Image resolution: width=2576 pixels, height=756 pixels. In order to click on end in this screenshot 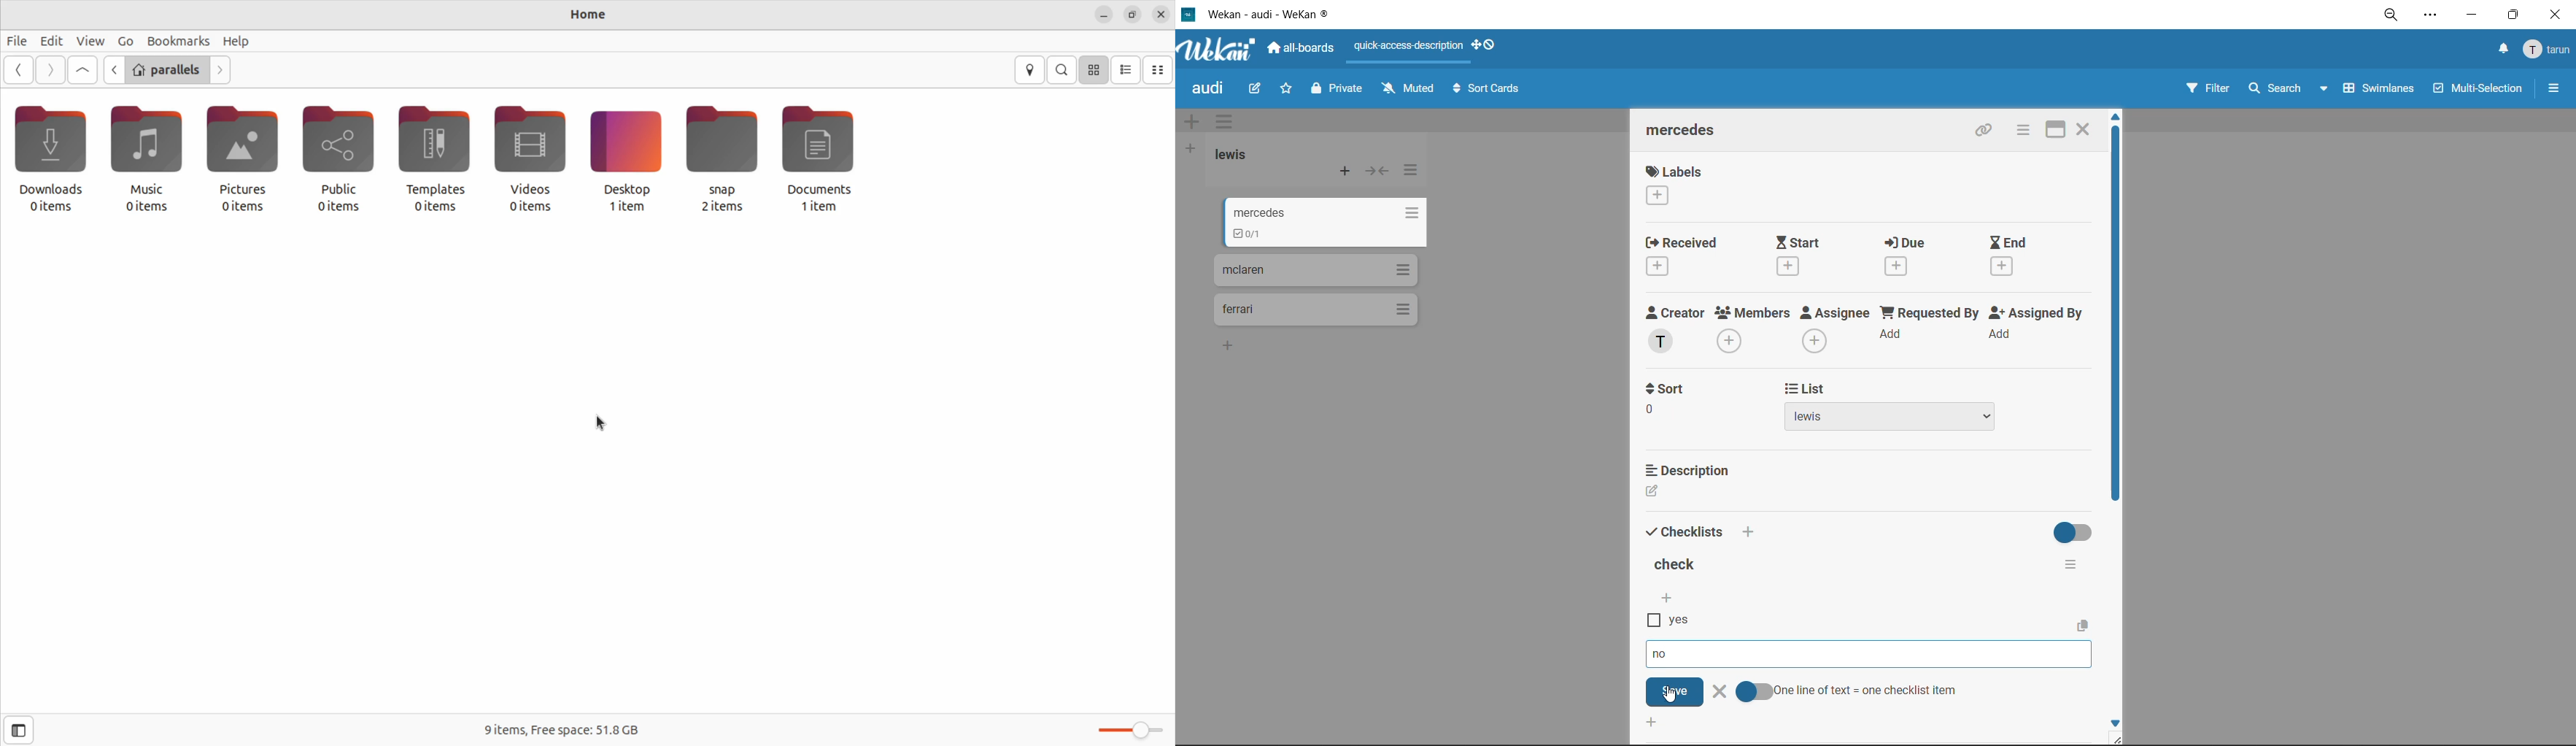, I will do `click(2011, 257)`.